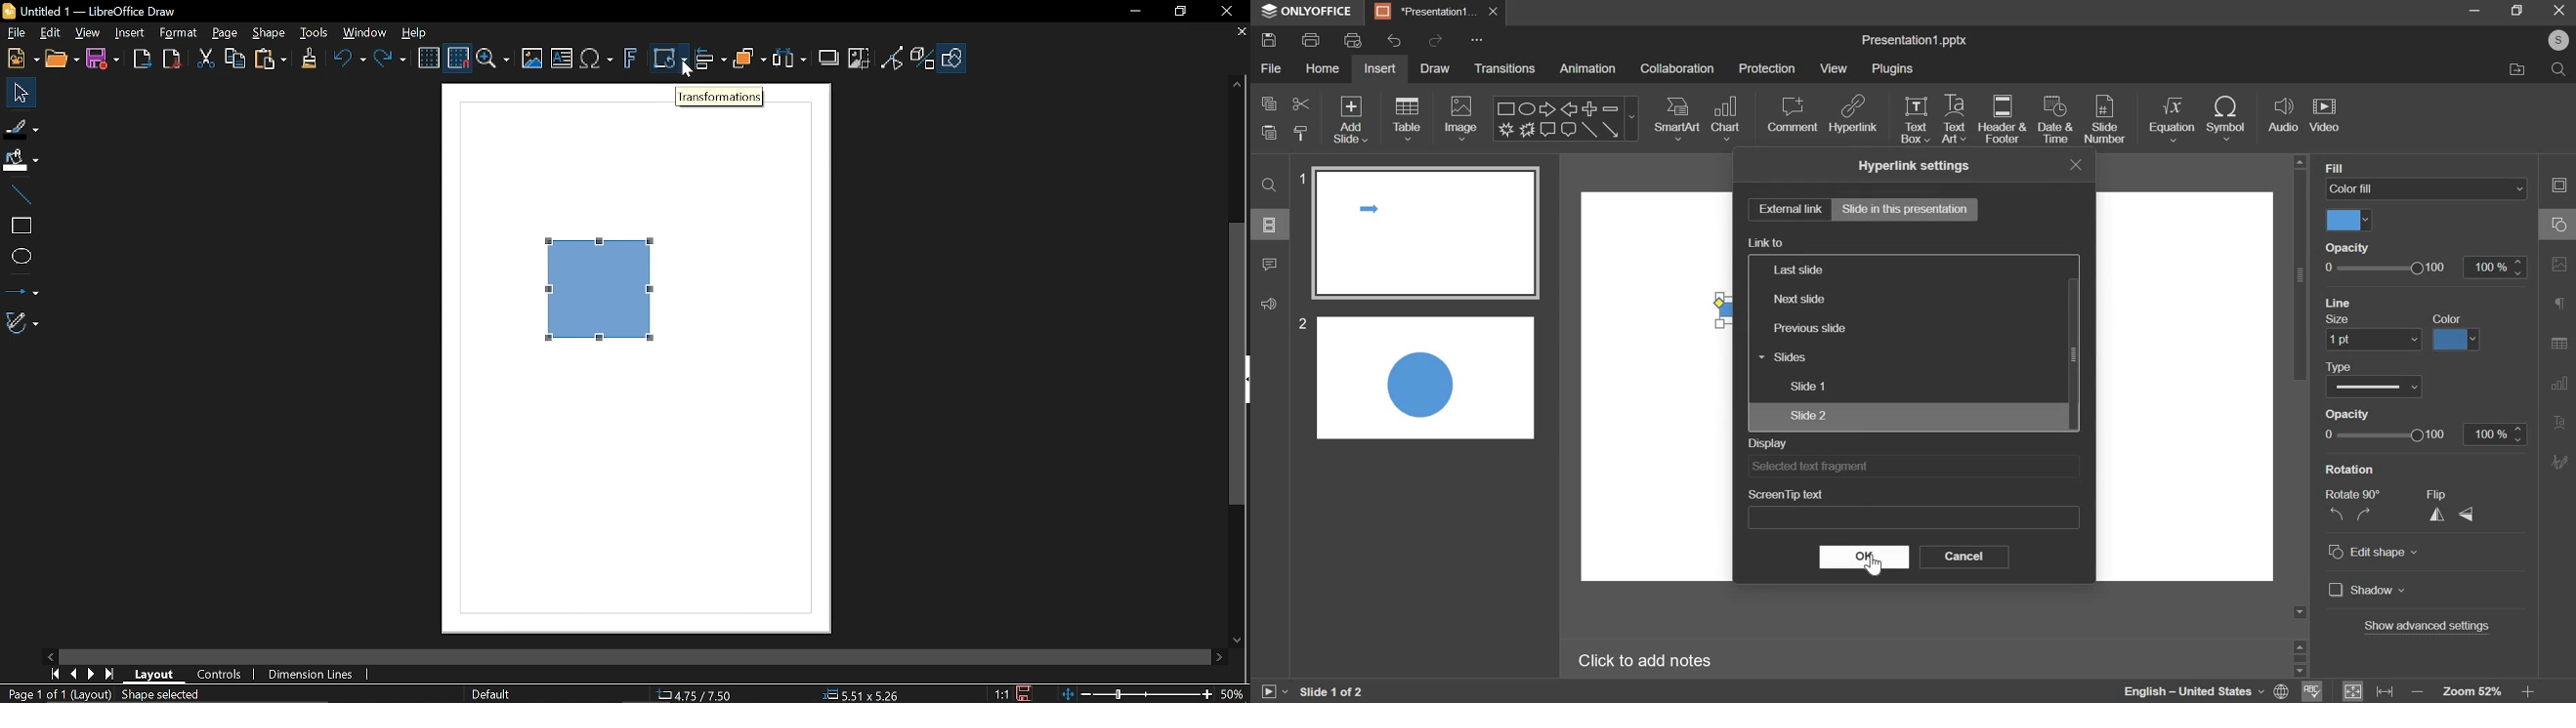 This screenshot has width=2576, height=728. What do you see at coordinates (602, 288) in the screenshot?
I see `Rectangle (selected diagram)` at bounding box center [602, 288].